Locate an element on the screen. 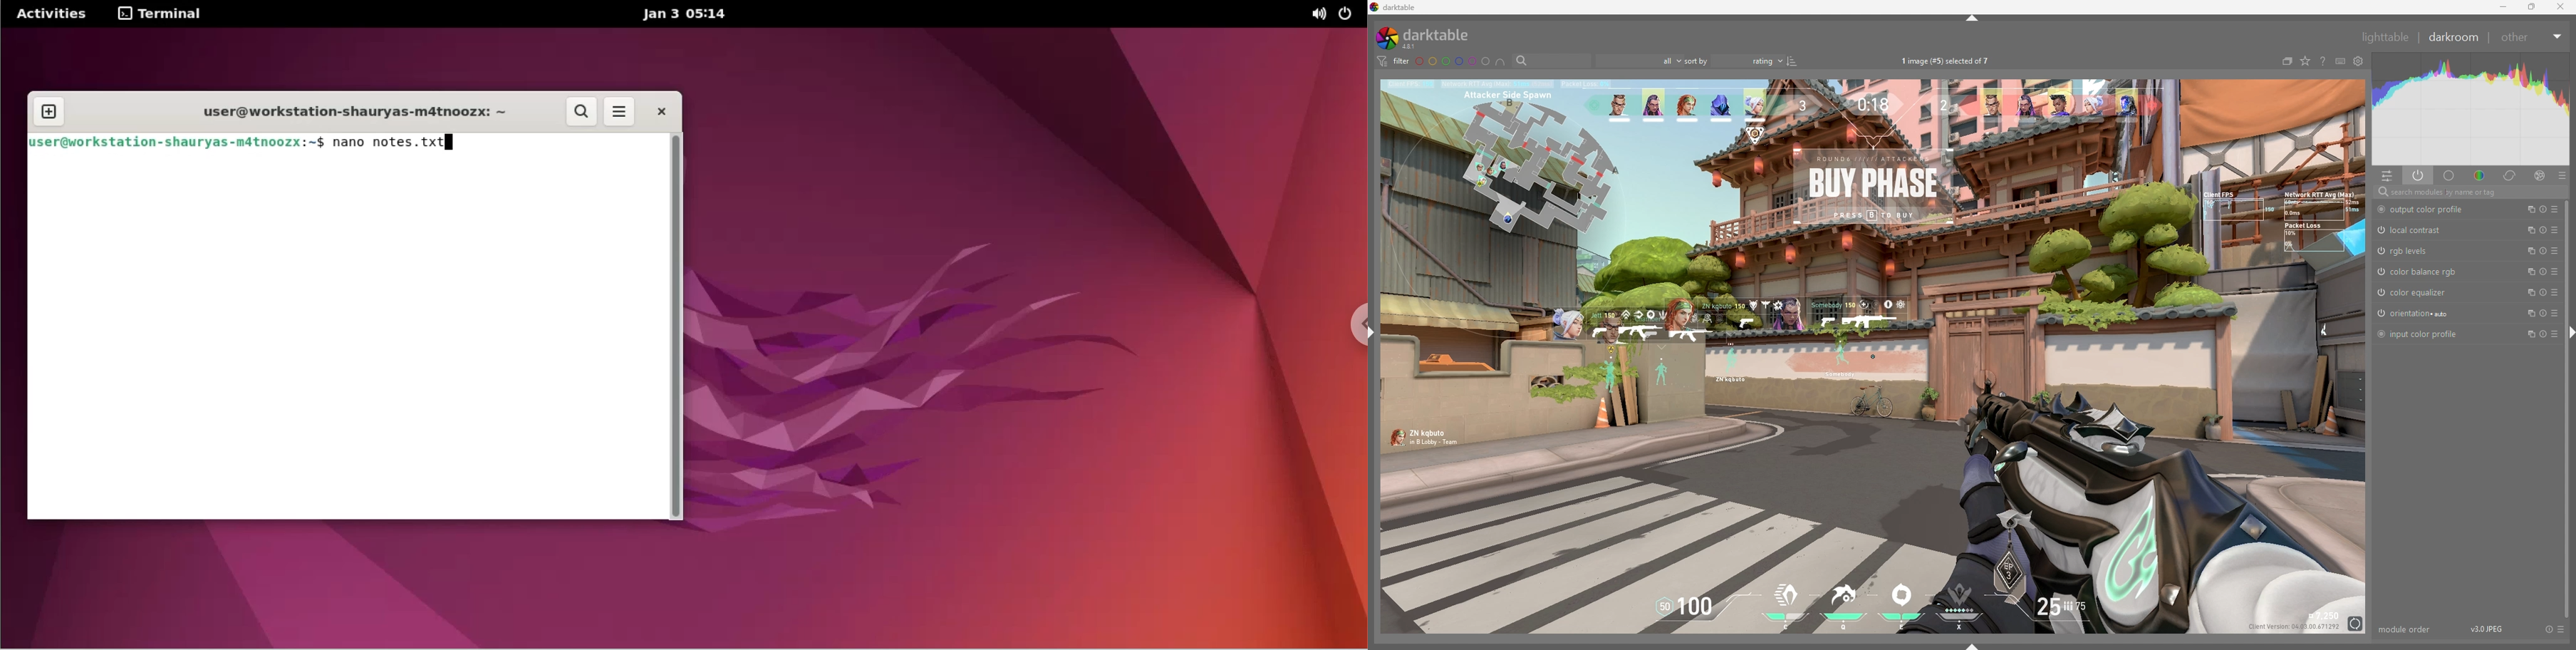 The image size is (2576, 672). rgb levels is located at coordinates (2410, 251).